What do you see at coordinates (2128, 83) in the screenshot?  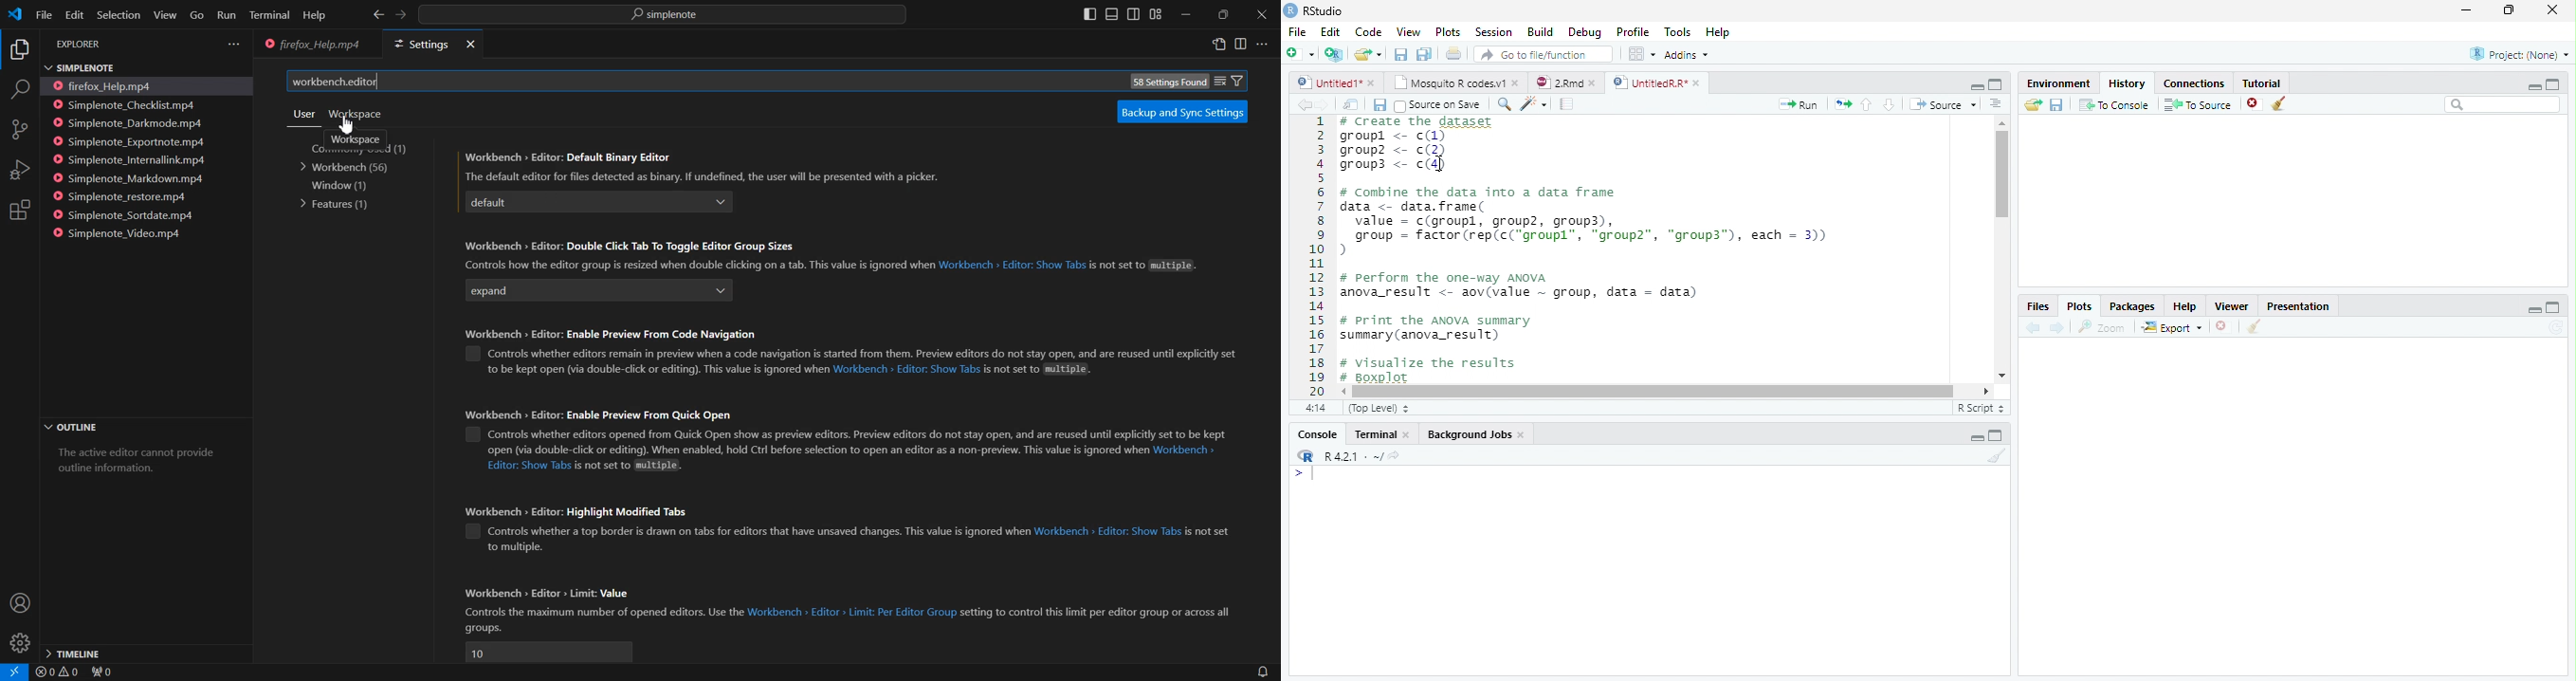 I see `History` at bounding box center [2128, 83].